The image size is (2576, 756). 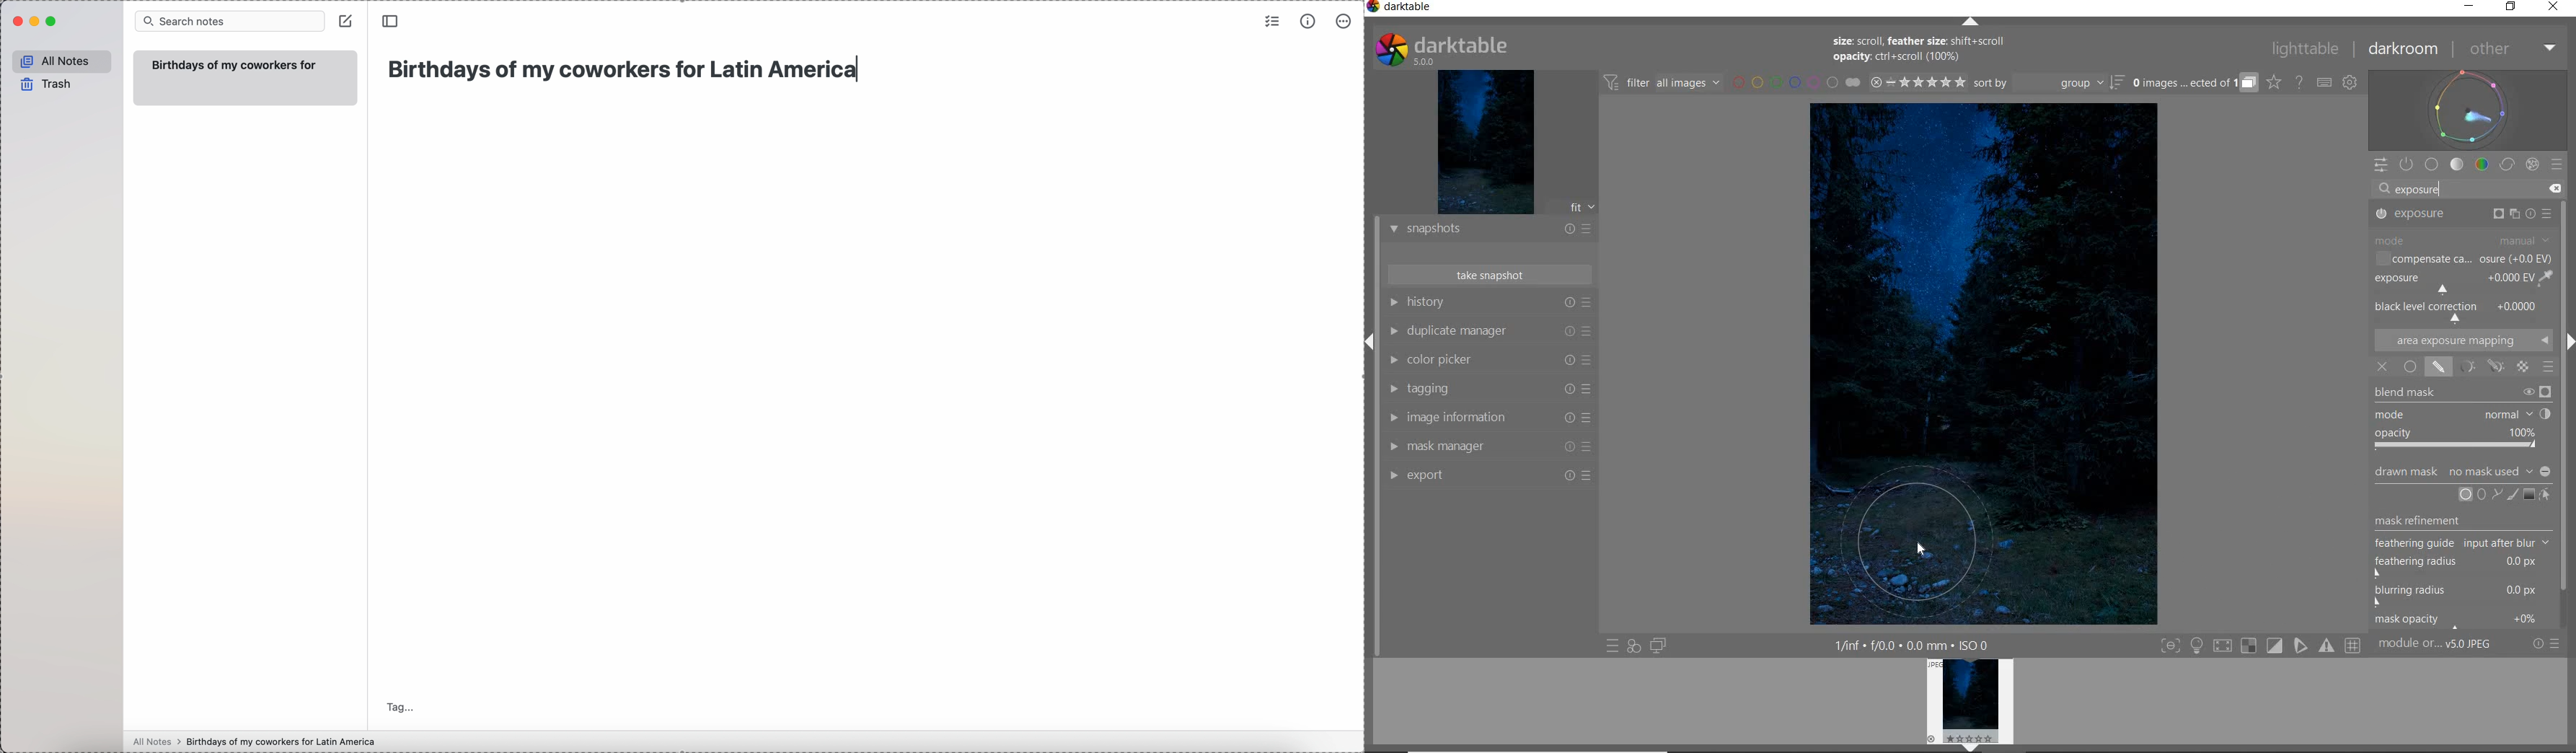 I want to click on minimize Simplenote, so click(x=37, y=22).